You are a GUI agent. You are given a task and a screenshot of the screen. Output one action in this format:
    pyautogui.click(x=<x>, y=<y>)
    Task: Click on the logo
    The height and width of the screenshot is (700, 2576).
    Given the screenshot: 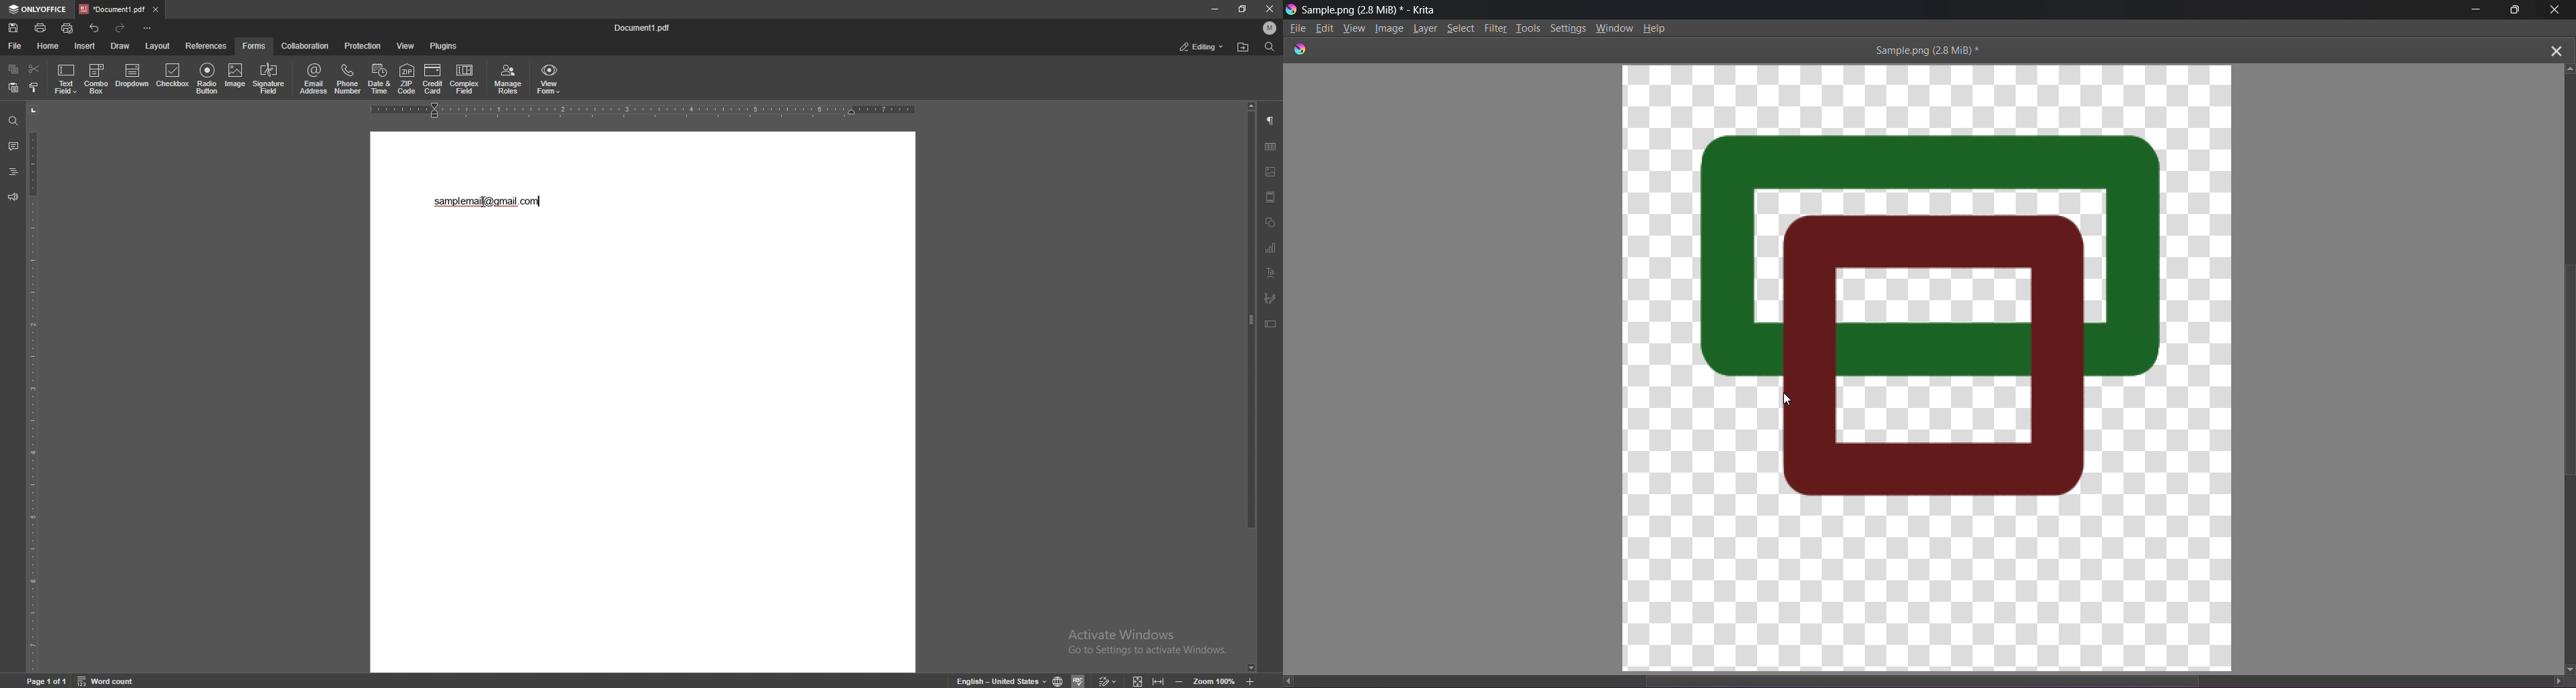 What is the action you would take?
    pyautogui.click(x=1300, y=48)
    